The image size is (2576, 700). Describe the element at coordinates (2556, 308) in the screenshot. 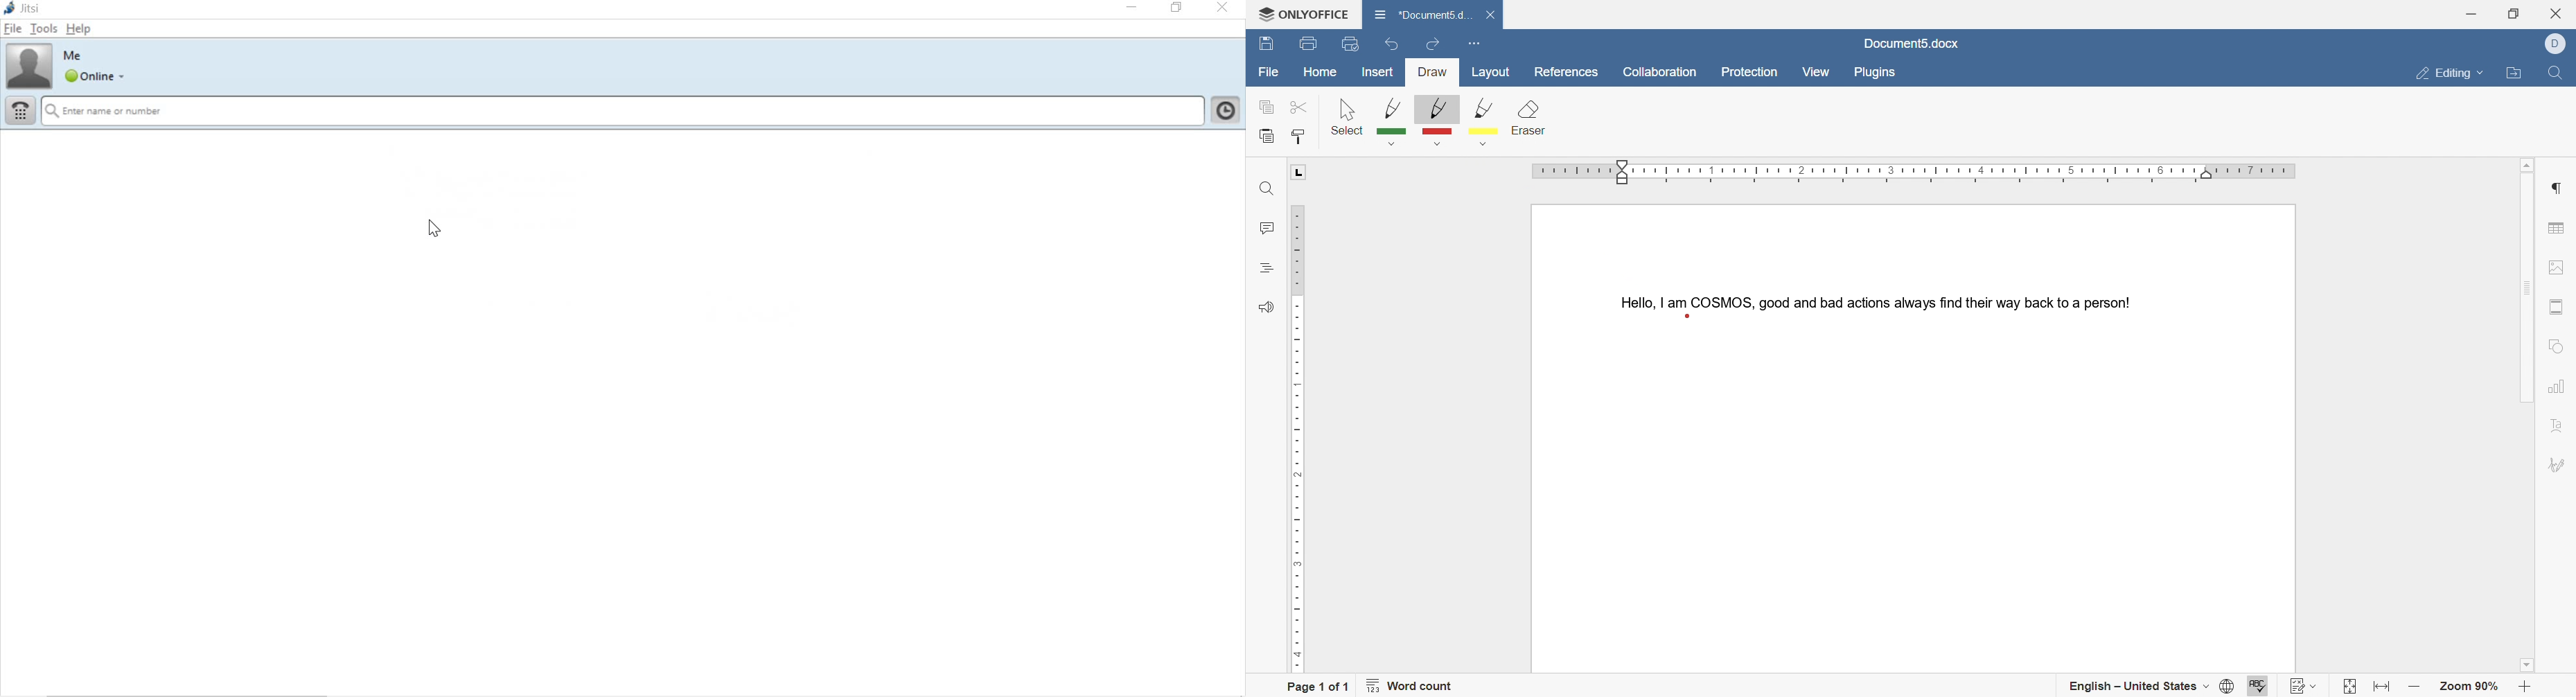

I see `header and footer settings` at that location.